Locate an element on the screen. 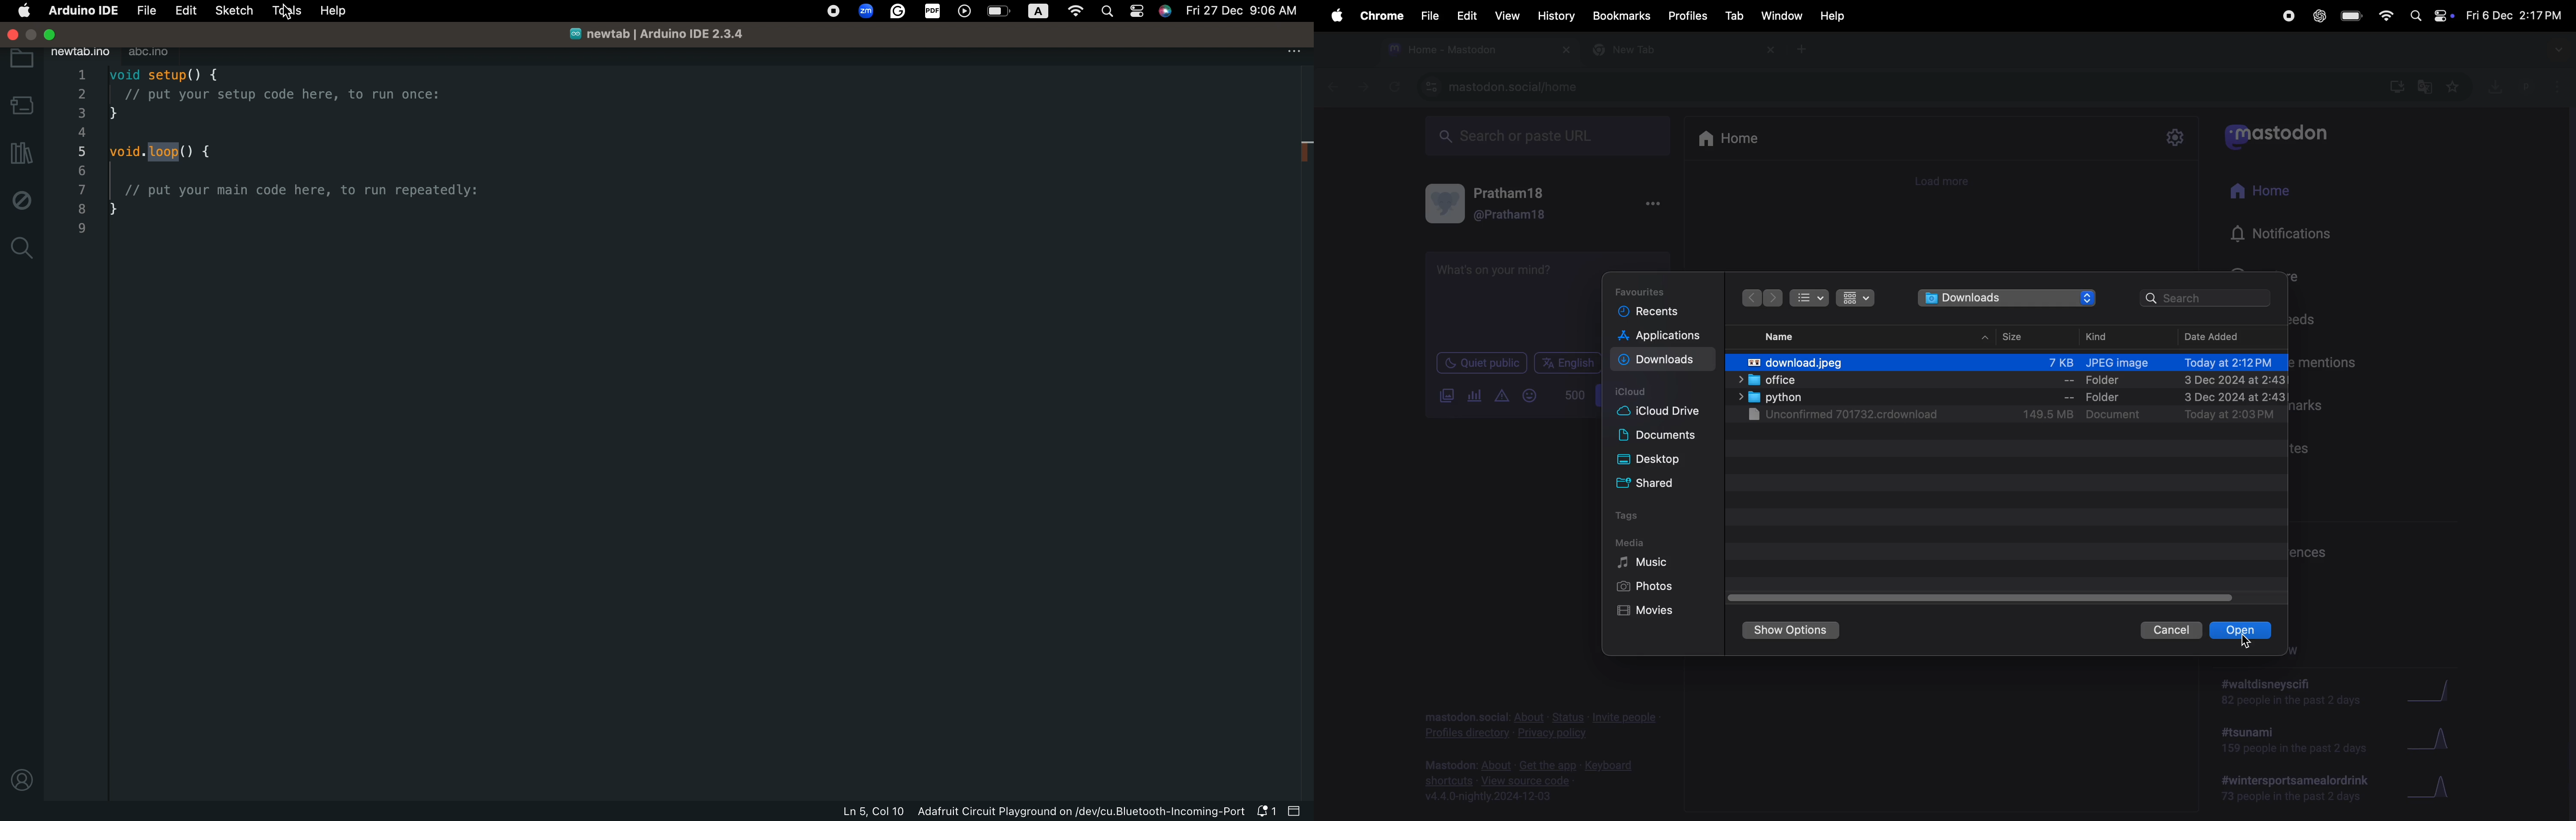 This screenshot has width=2576, height=840. kind is located at coordinates (2099, 334).